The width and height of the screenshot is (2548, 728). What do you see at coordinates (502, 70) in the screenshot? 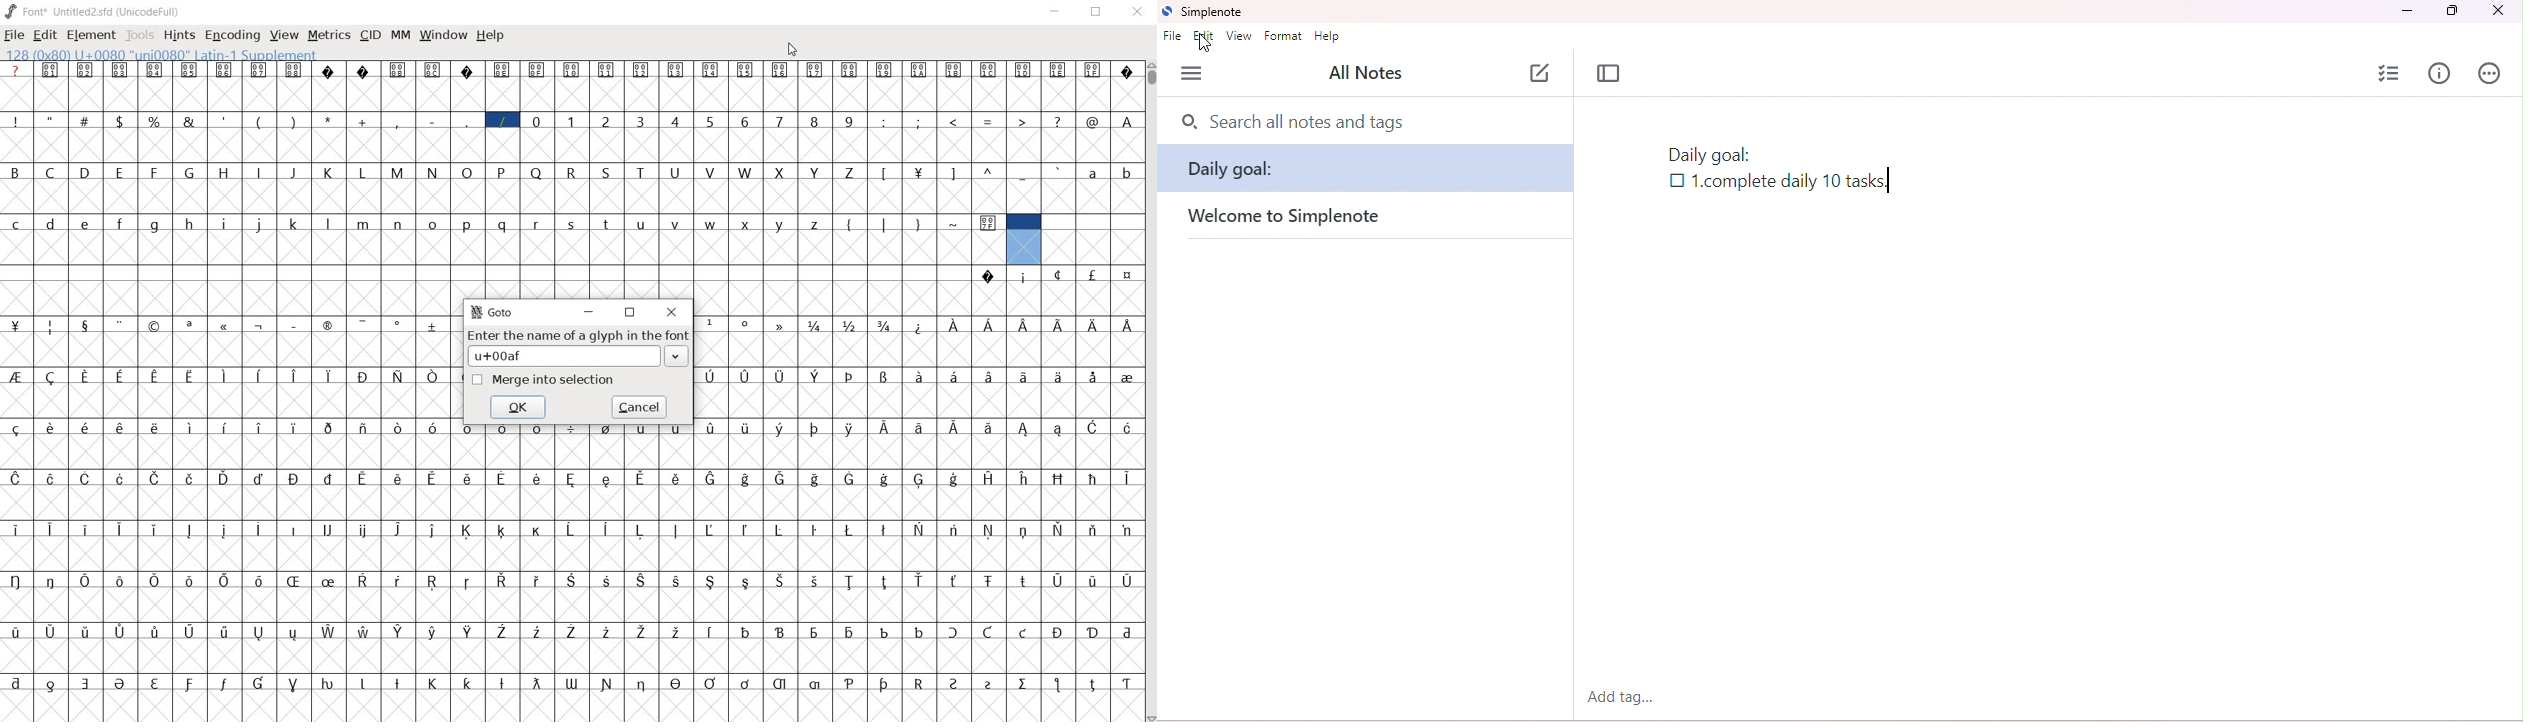
I see `Symbol` at bounding box center [502, 70].